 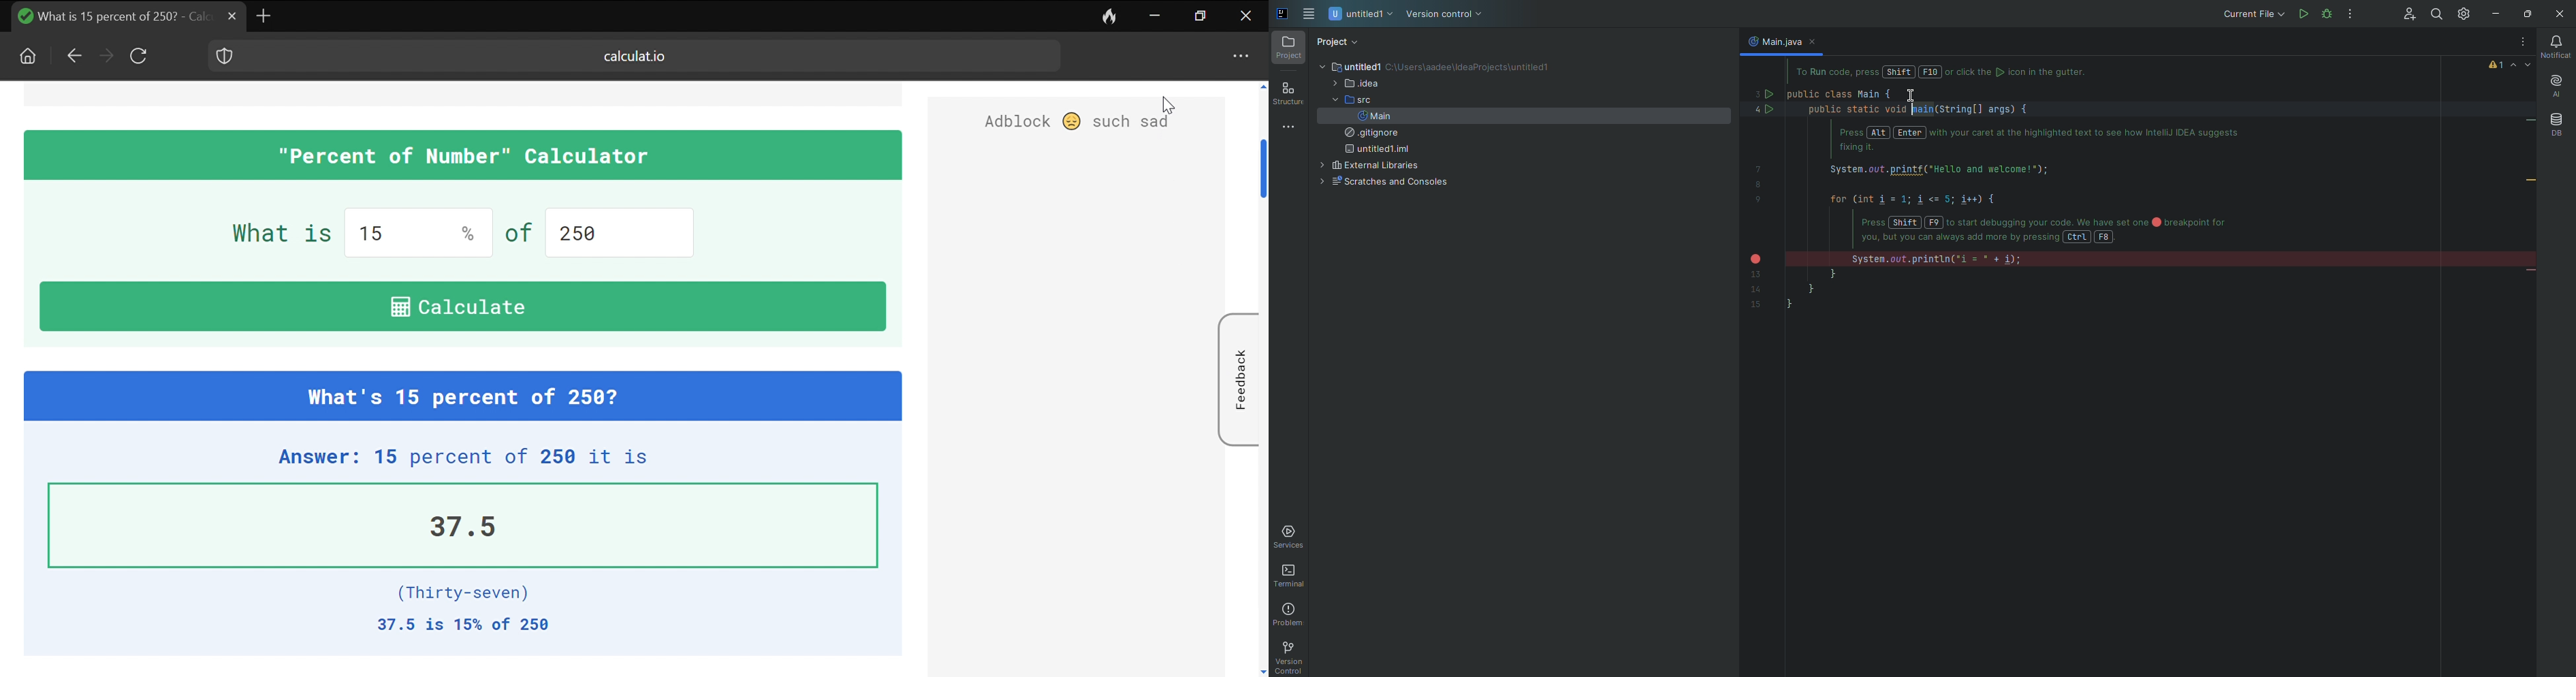 I want to click on Answer: 15 percent of 250 it is, so click(x=456, y=460).